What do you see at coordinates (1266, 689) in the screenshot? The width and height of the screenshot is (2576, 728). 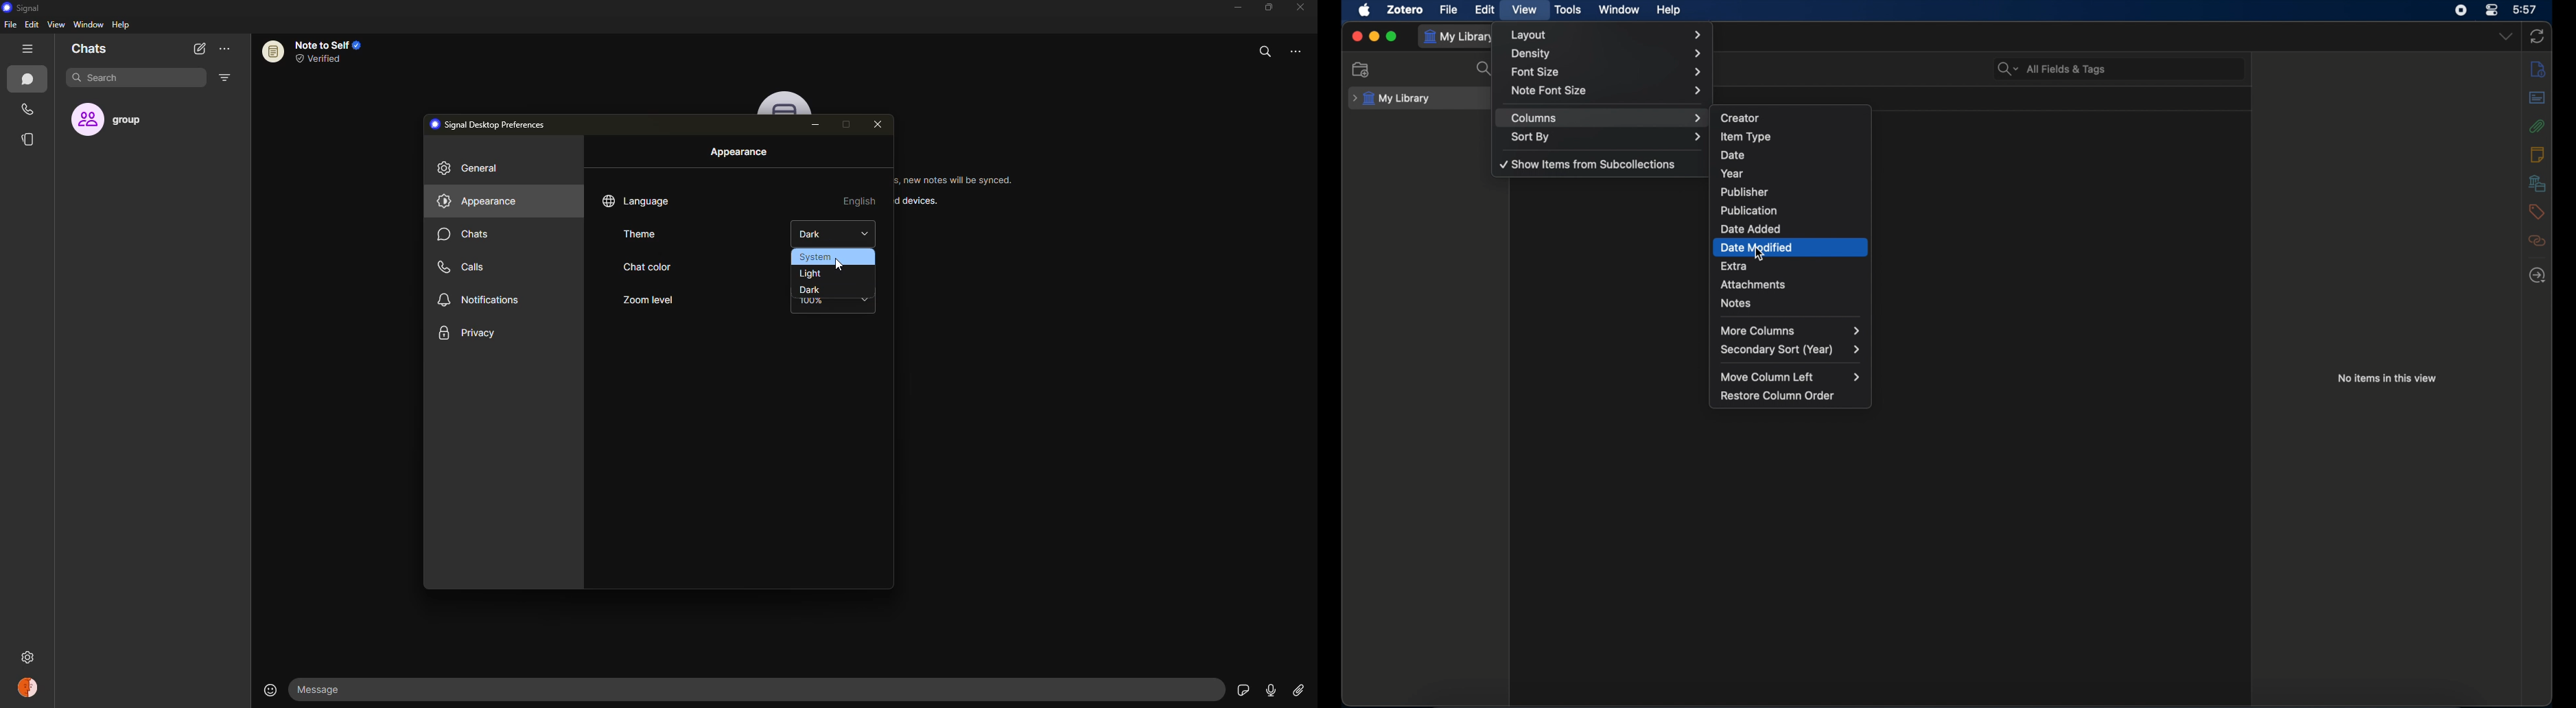 I see `record` at bounding box center [1266, 689].